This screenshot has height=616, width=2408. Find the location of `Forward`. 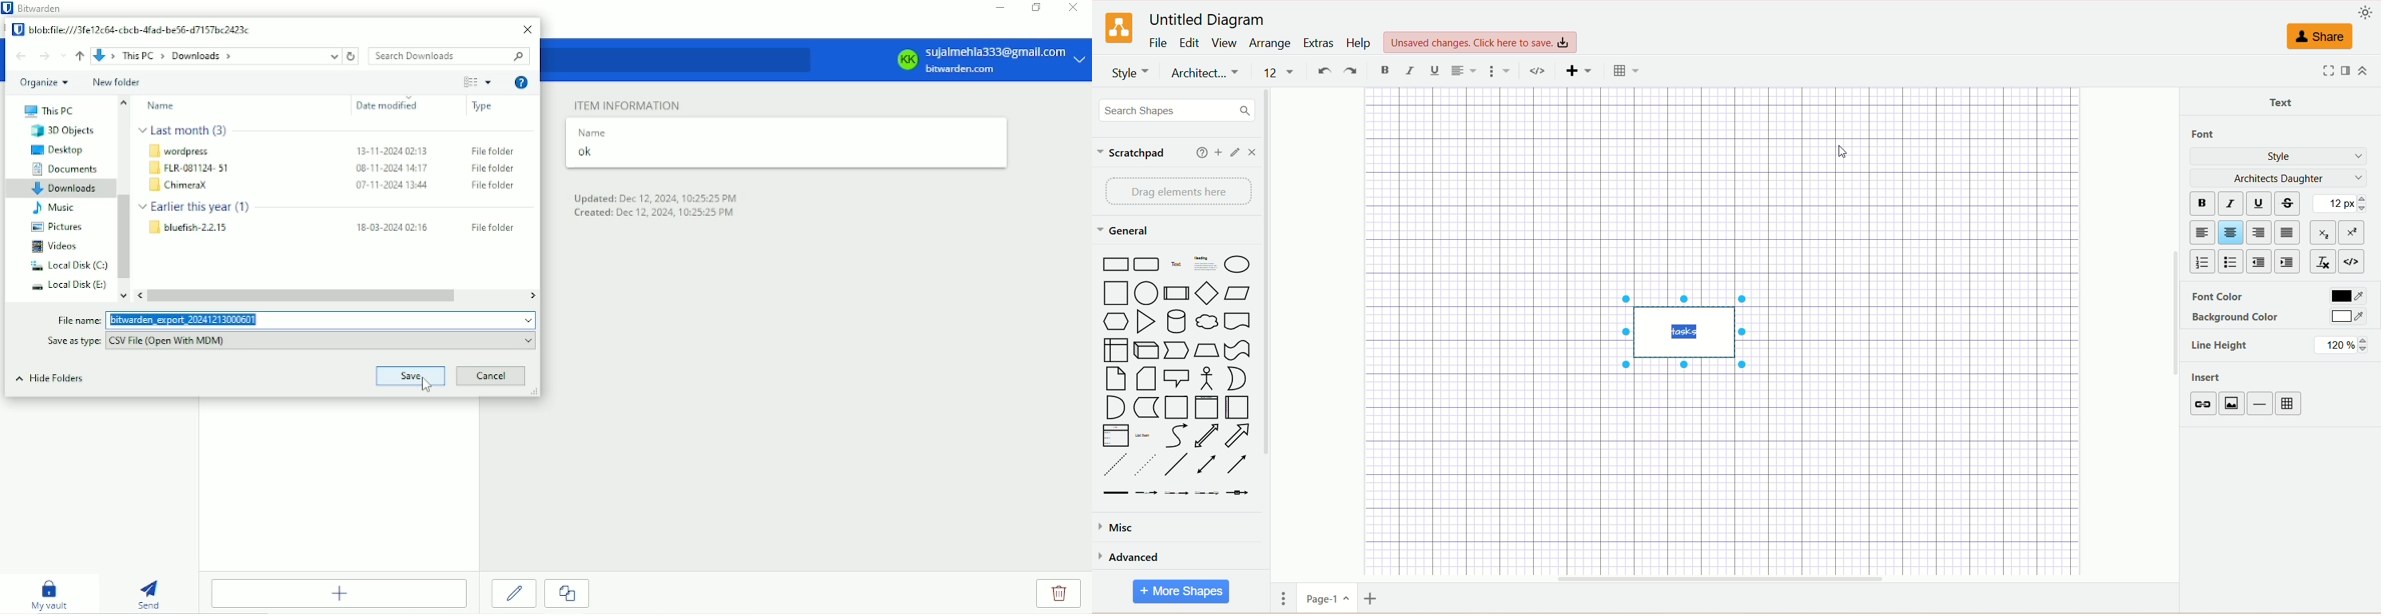

Forward is located at coordinates (45, 56).